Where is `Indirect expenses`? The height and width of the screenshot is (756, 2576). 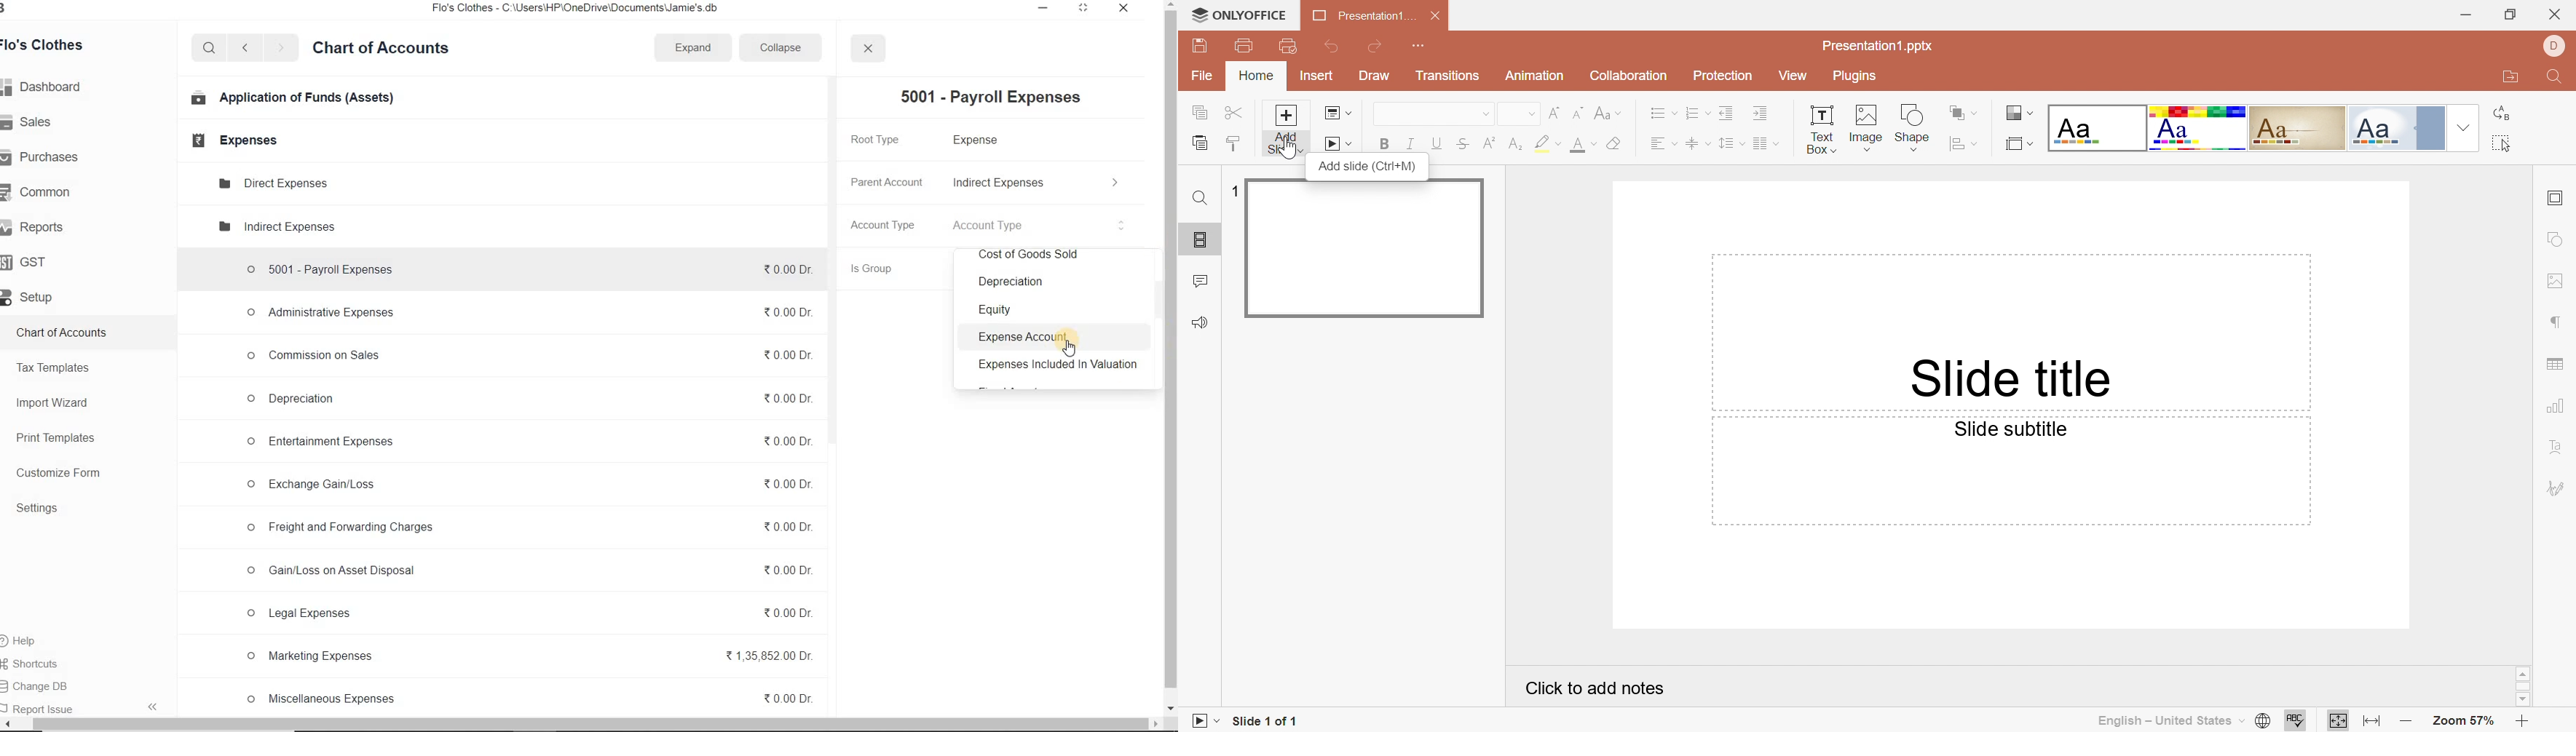 Indirect expenses is located at coordinates (275, 226).